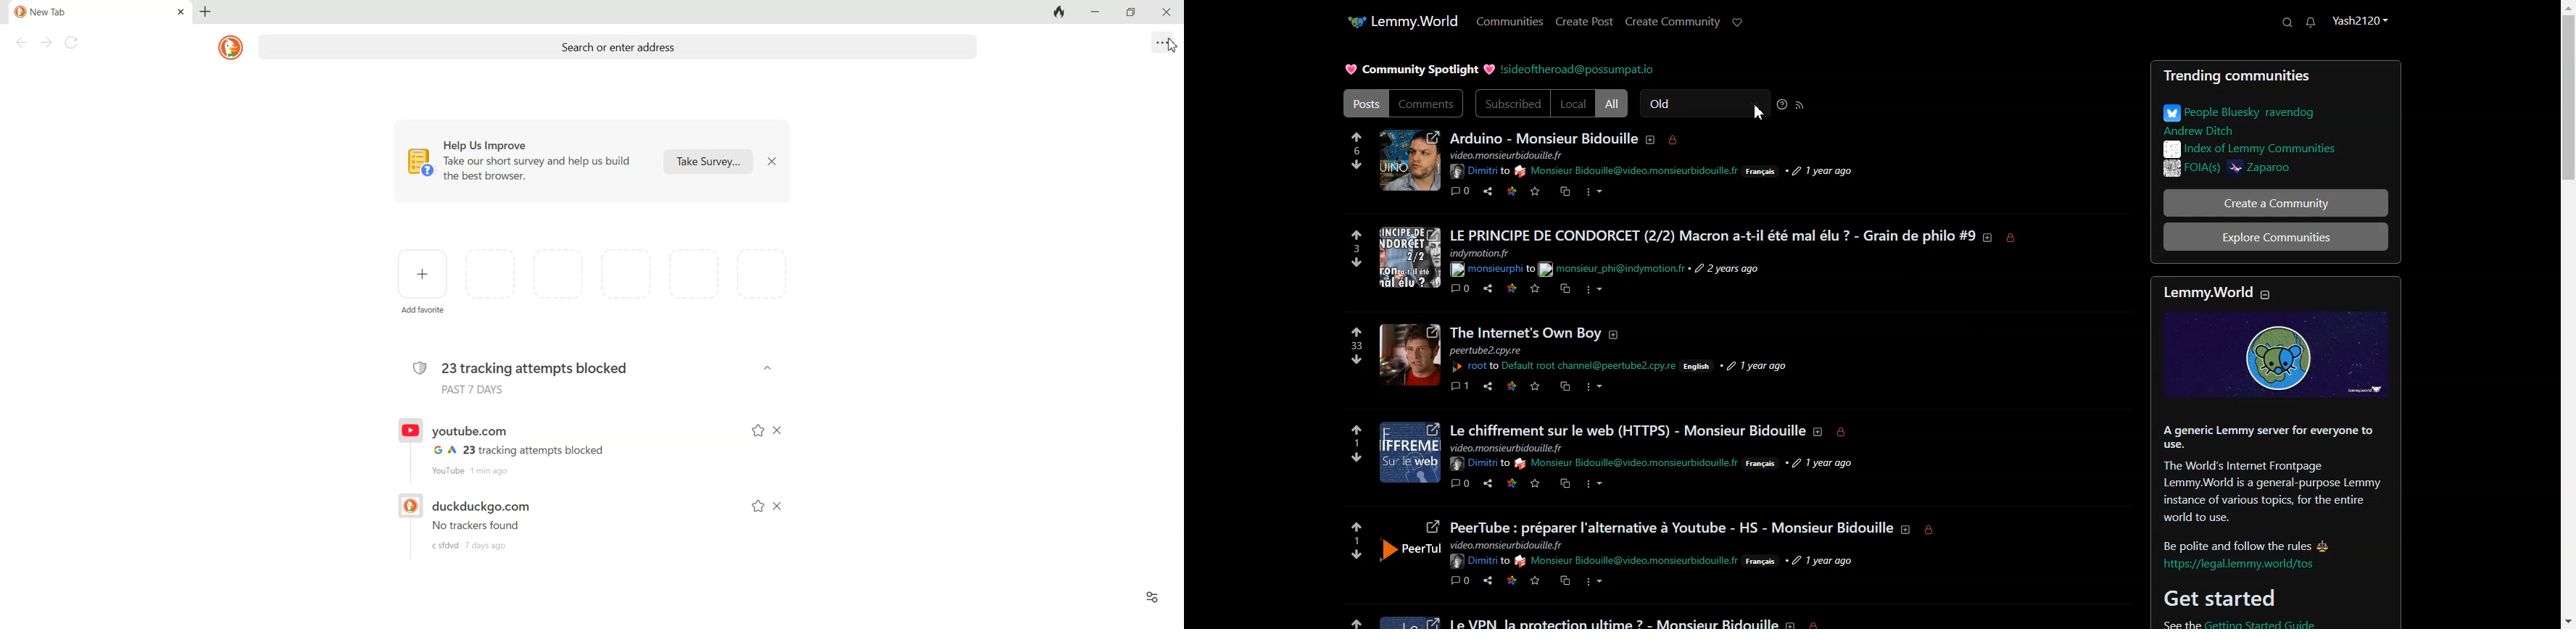 The width and height of the screenshot is (2576, 644). Describe the element at coordinates (1762, 462) in the screenshot. I see `` at that location.